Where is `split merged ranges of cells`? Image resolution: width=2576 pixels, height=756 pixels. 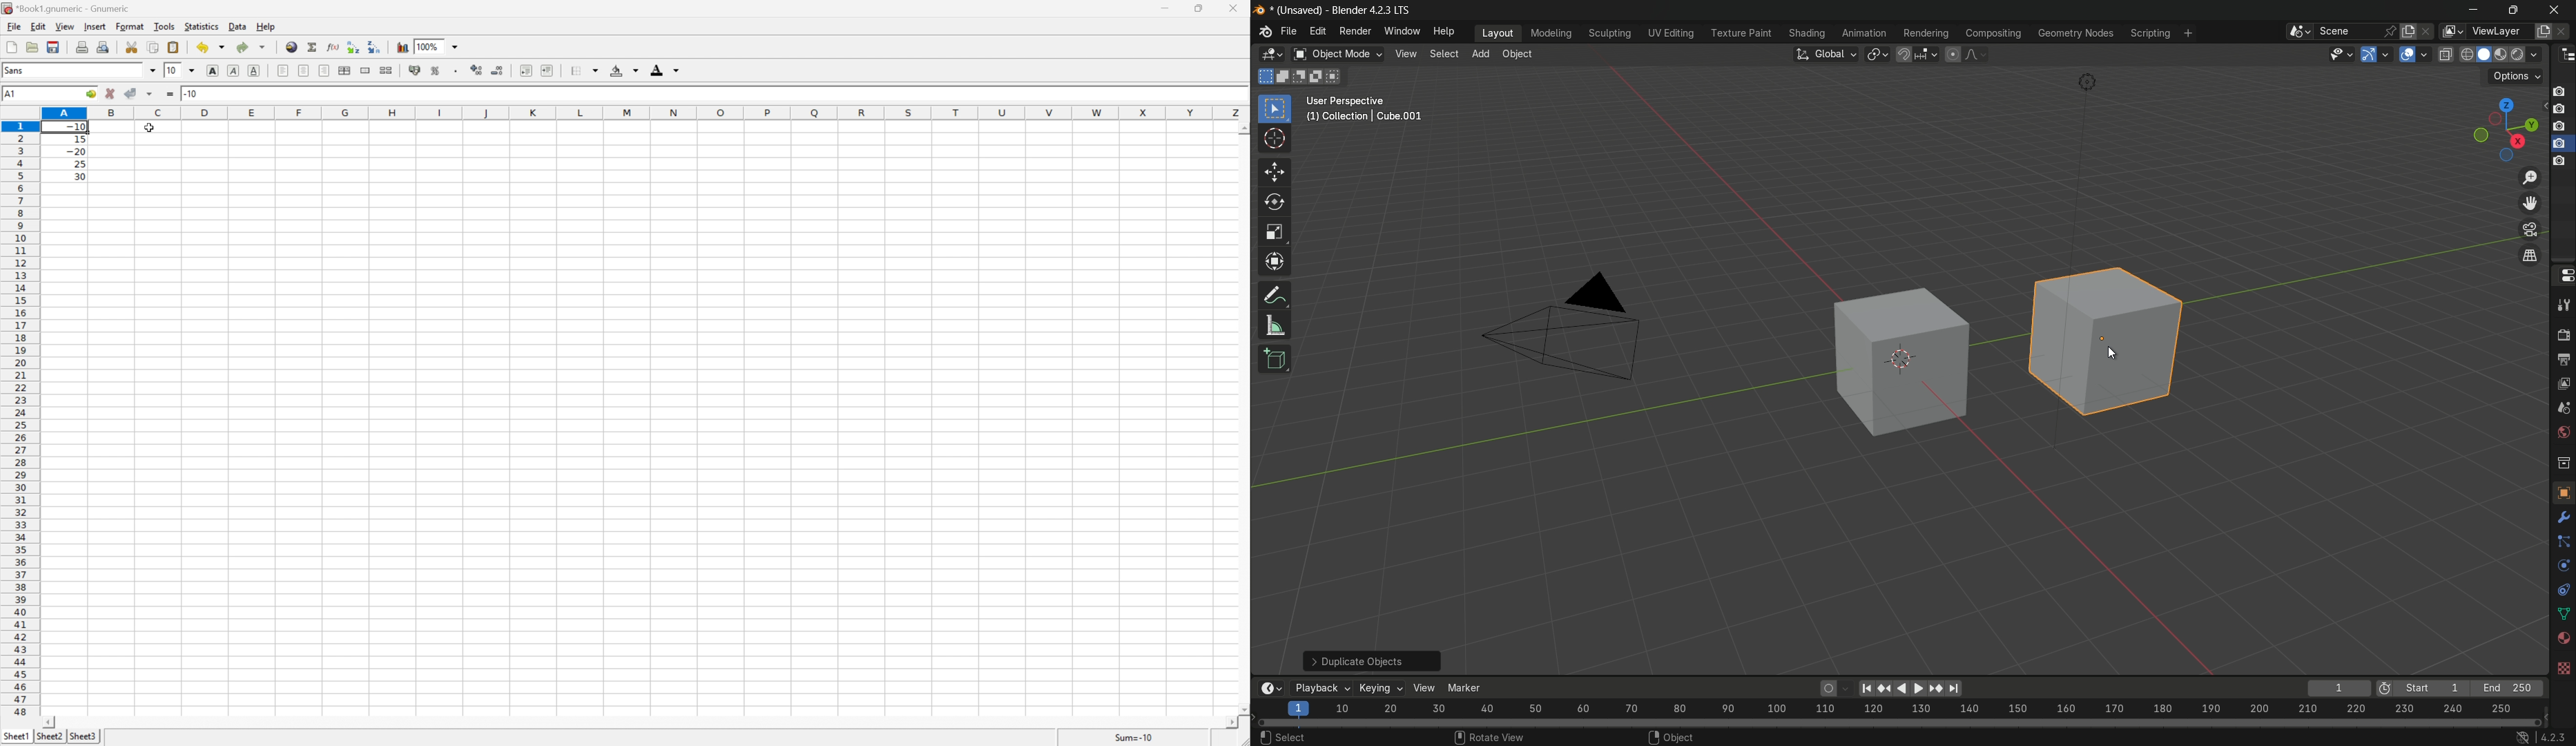
split merged ranges of cells is located at coordinates (387, 69).